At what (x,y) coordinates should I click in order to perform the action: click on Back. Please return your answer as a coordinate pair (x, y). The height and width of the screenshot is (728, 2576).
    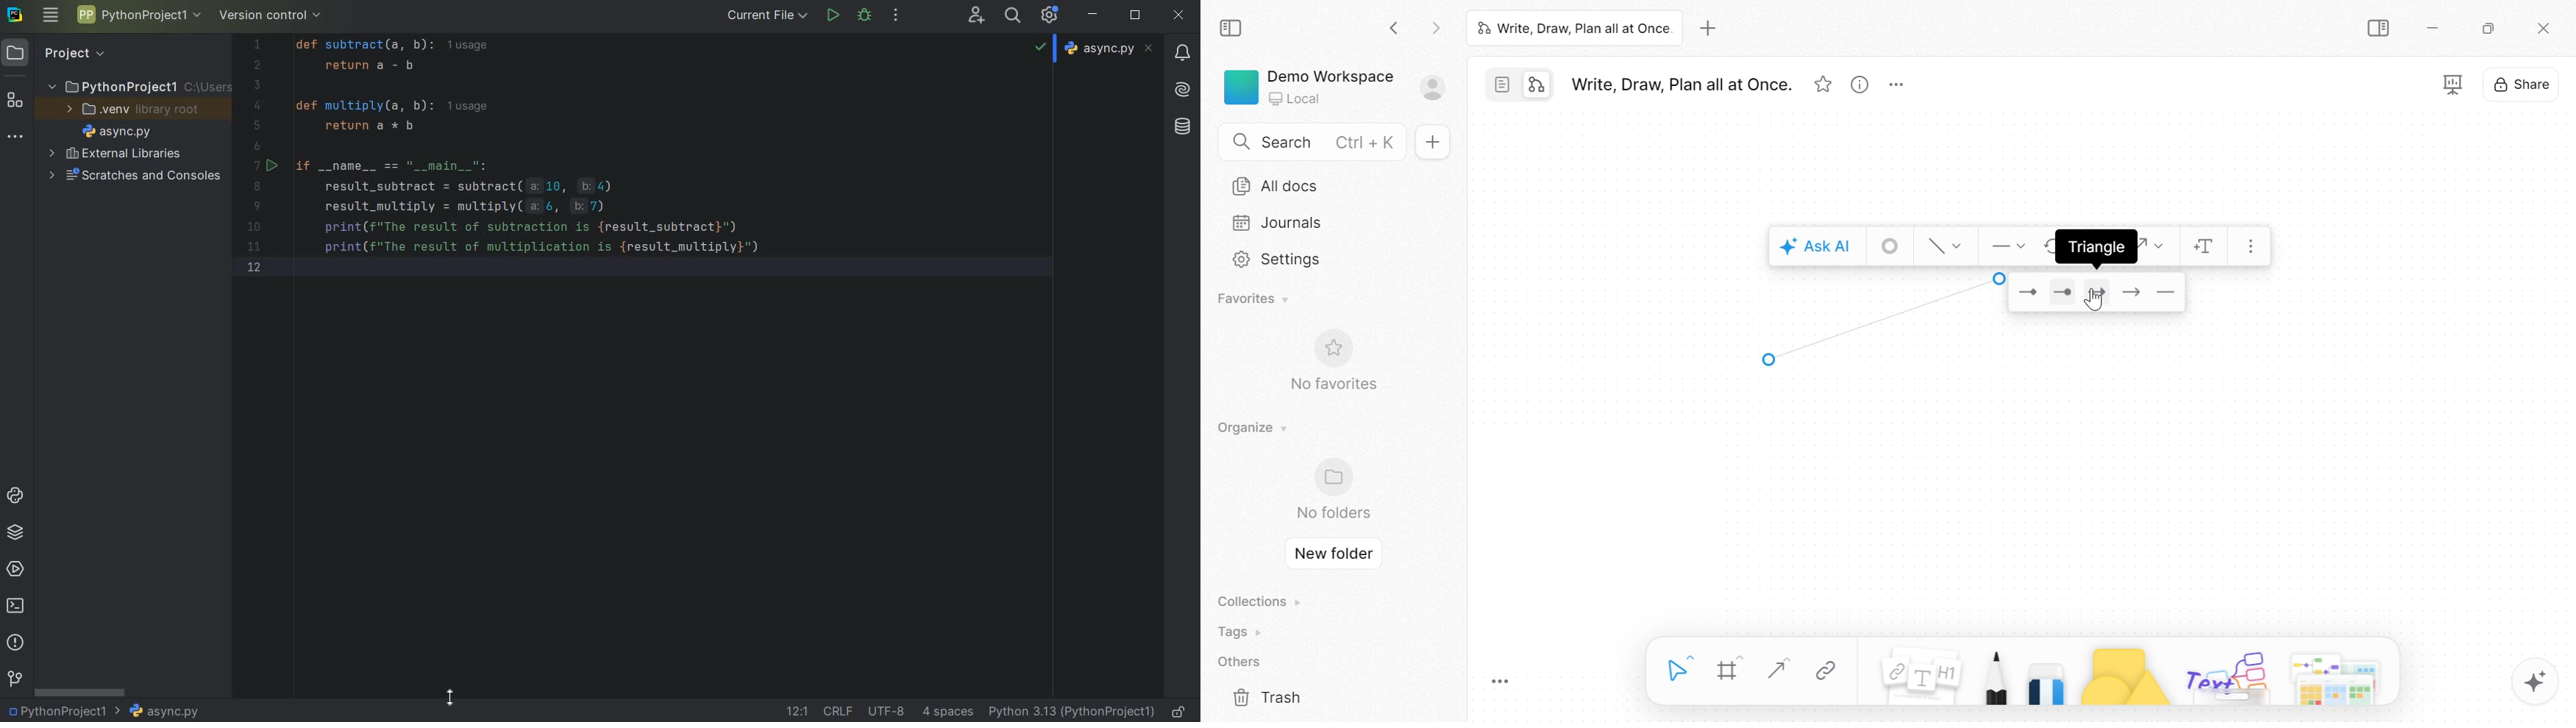
    Looking at the image, I should click on (1395, 30).